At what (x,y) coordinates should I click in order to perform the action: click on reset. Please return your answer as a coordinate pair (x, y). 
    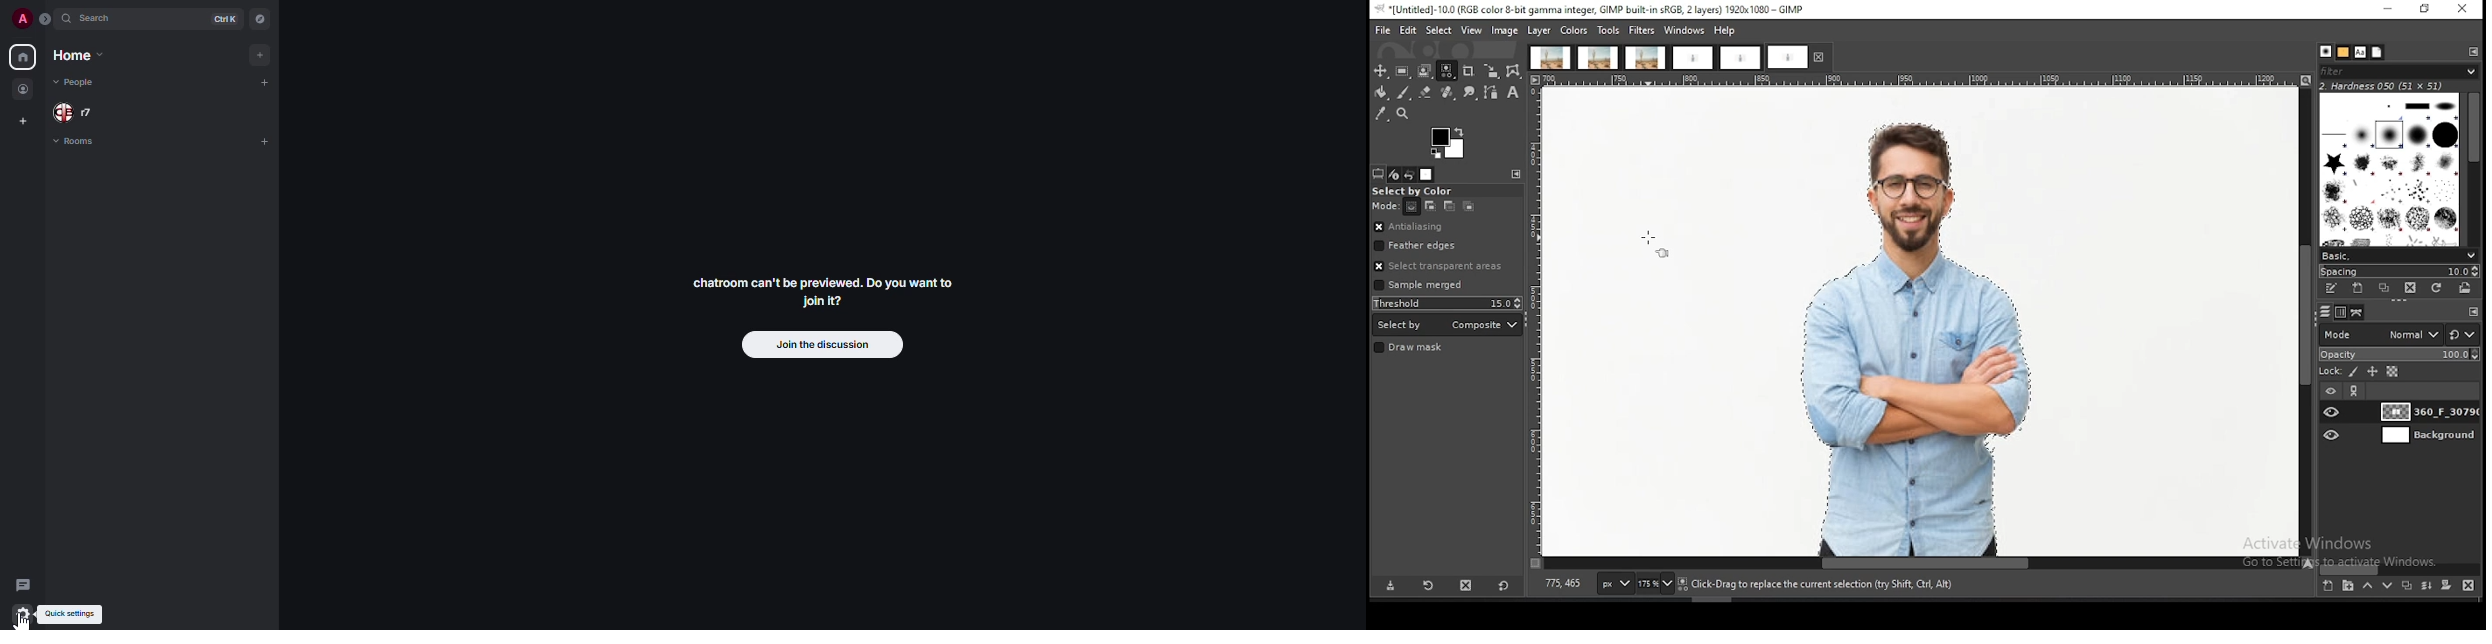
    Looking at the image, I should click on (2463, 333).